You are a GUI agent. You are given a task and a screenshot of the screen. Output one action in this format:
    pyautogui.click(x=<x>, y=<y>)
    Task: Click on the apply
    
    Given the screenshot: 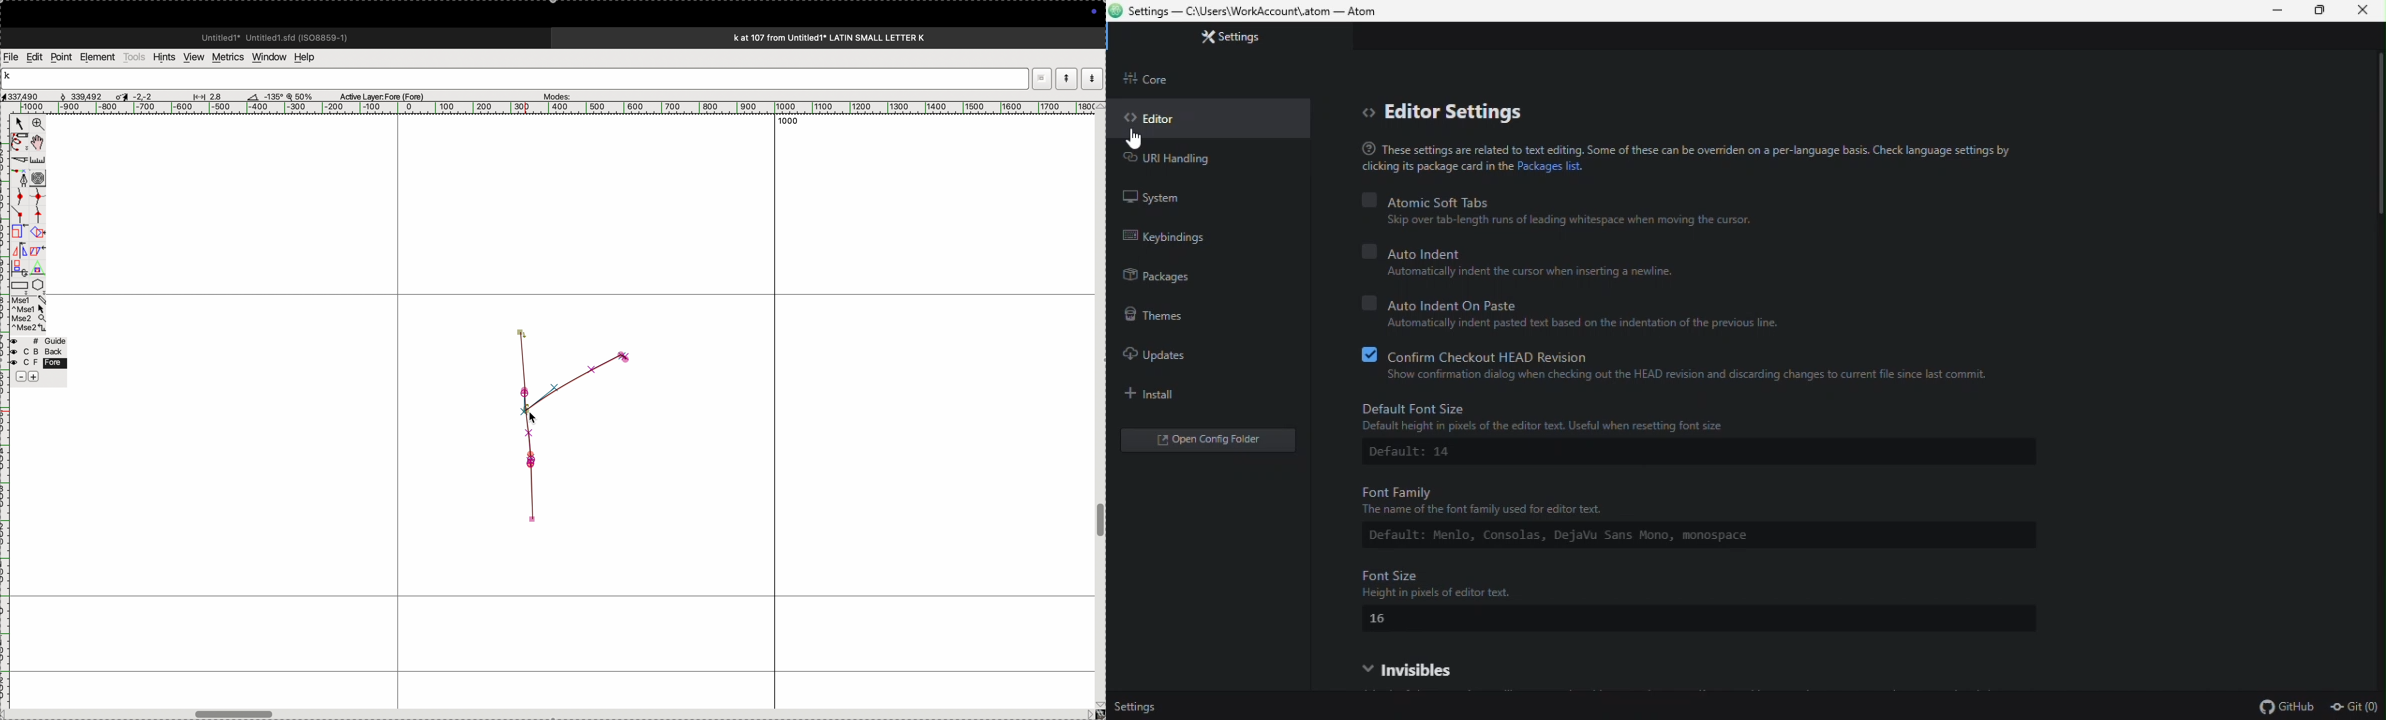 What is the action you would take?
    pyautogui.click(x=38, y=257)
    